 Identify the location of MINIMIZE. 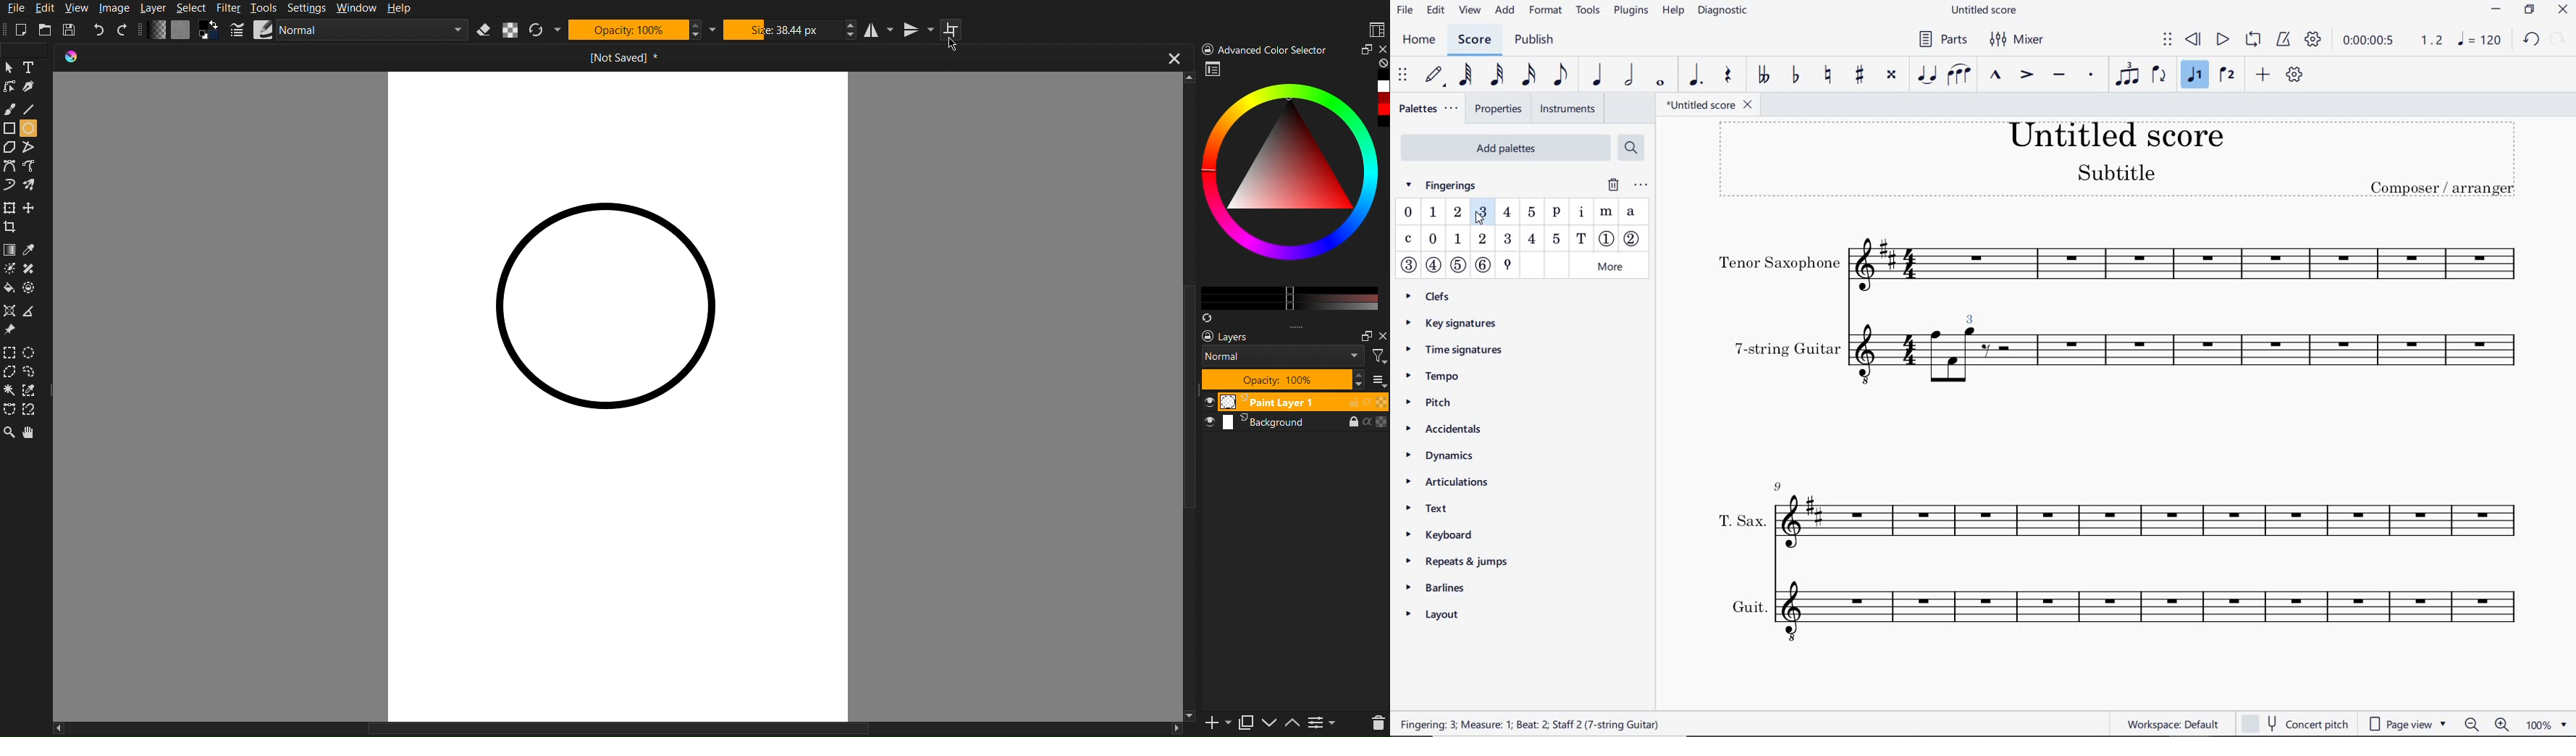
(2496, 11).